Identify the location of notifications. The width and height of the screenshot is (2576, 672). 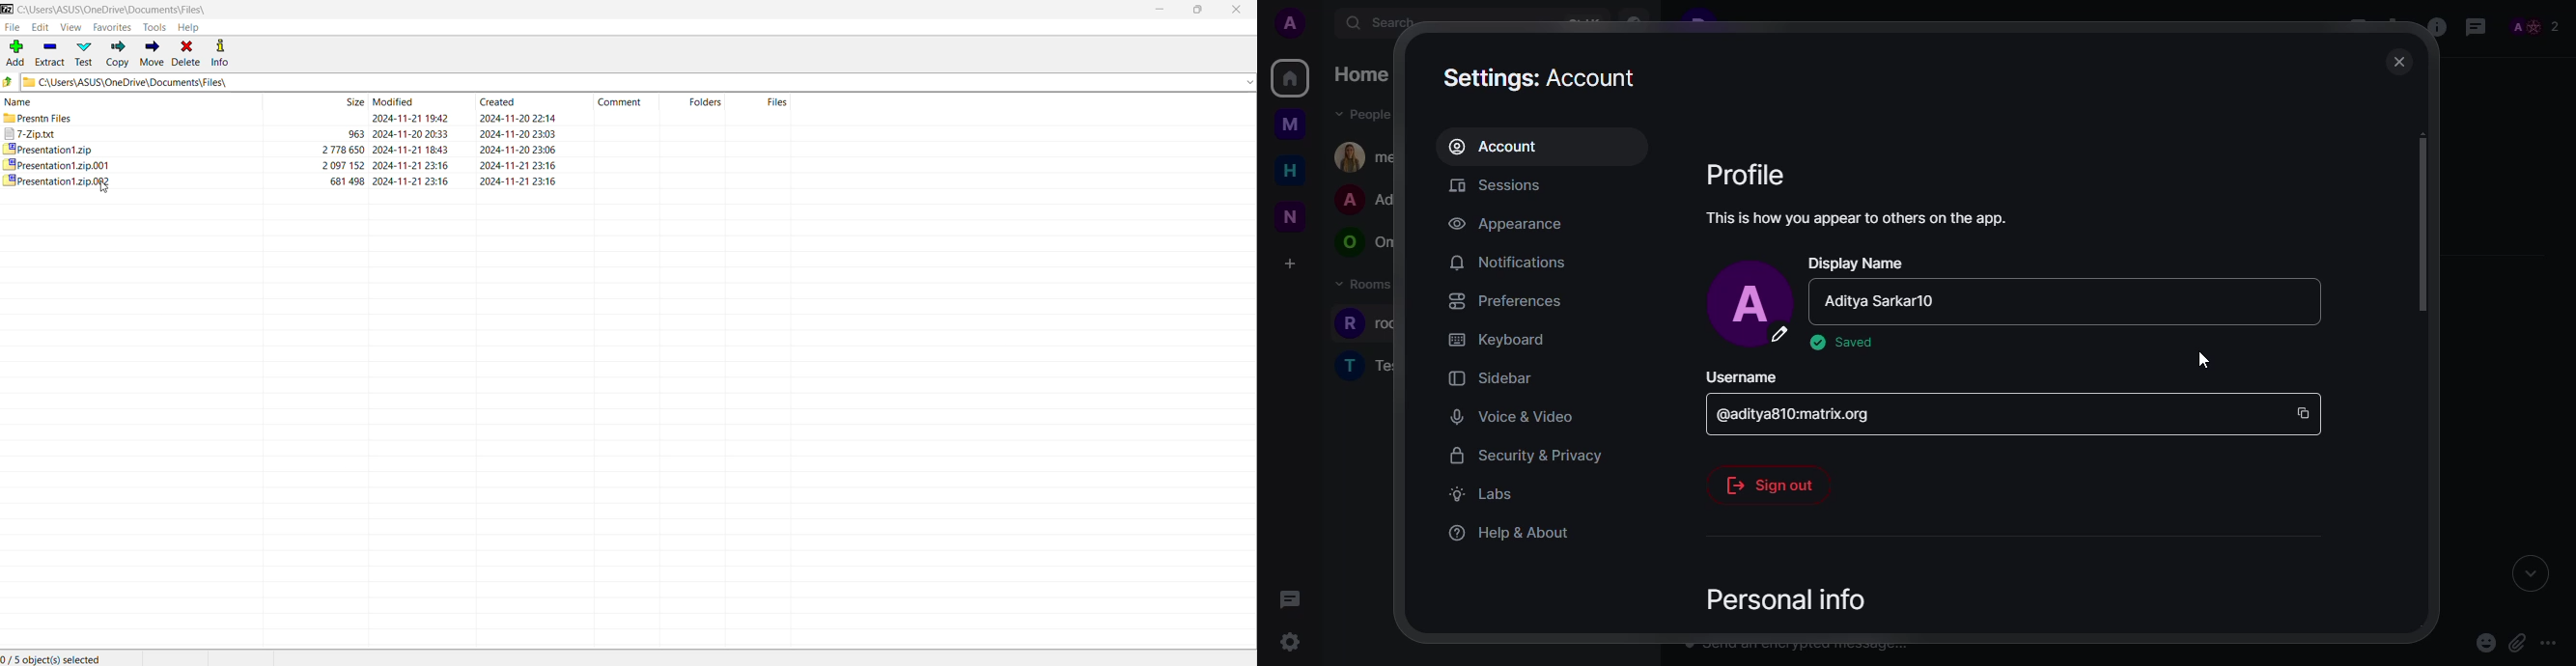
(1507, 263).